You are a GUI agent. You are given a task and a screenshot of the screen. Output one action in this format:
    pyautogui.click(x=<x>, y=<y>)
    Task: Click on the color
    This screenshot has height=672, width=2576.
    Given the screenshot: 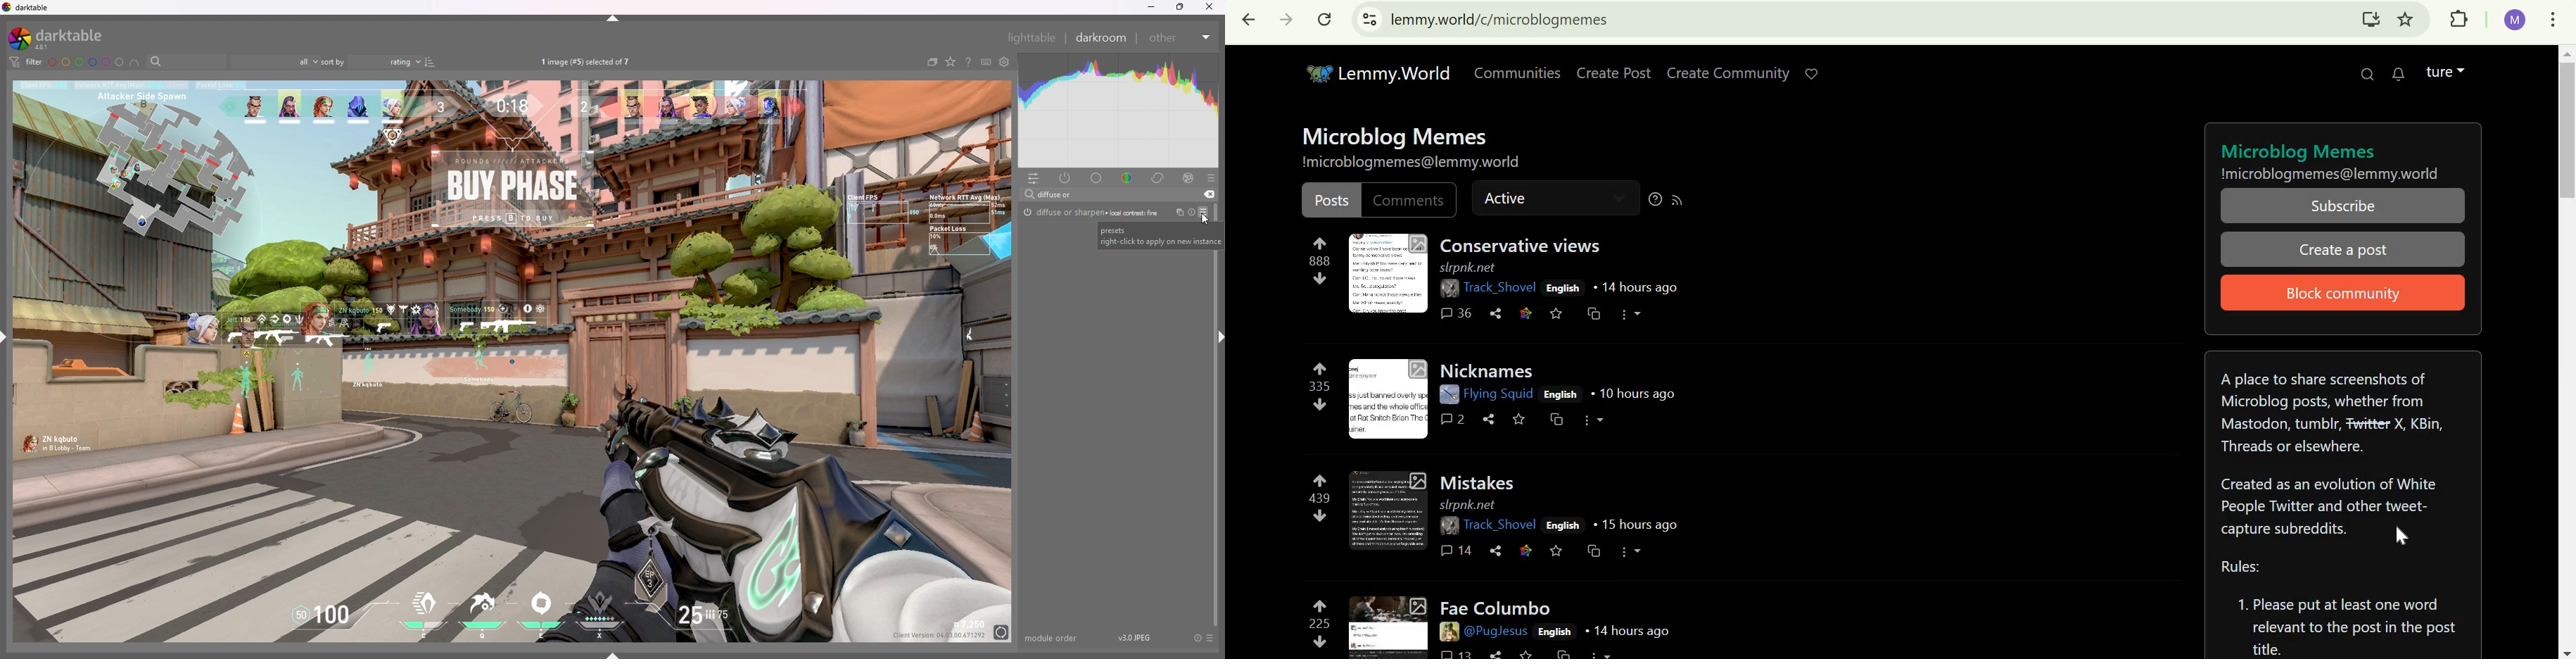 What is the action you would take?
    pyautogui.click(x=1128, y=177)
    